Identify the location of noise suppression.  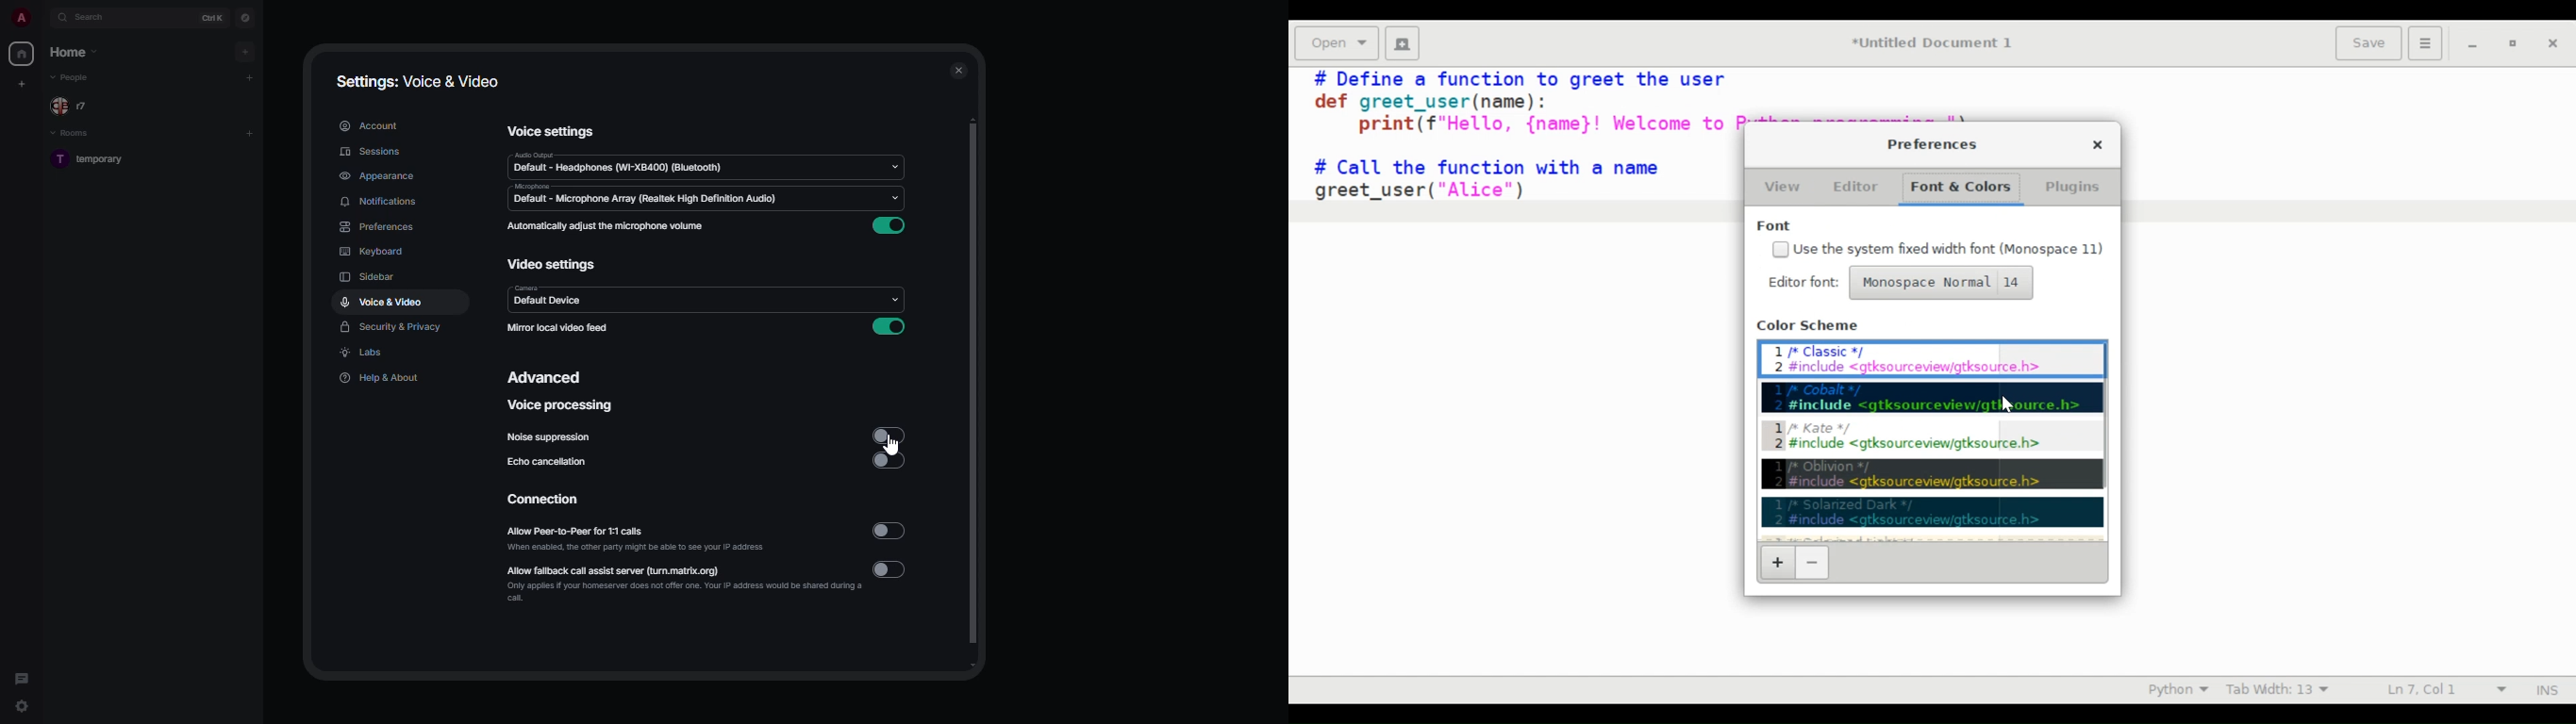
(549, 437).